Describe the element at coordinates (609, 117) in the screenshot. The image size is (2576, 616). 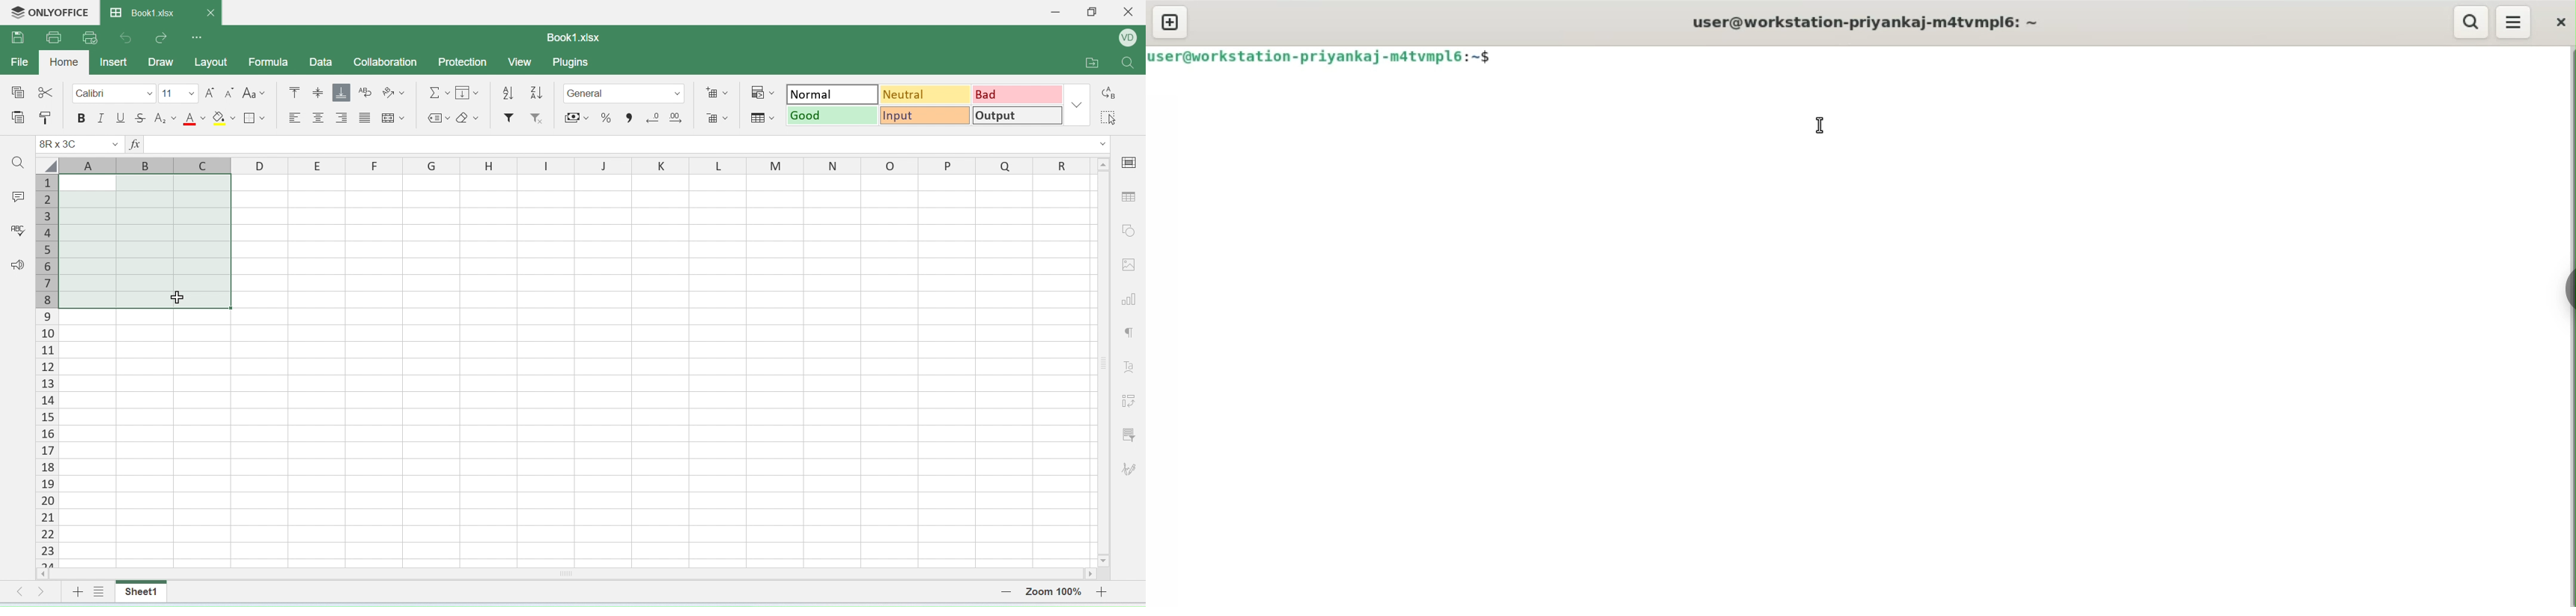
I see `percent` at that location.